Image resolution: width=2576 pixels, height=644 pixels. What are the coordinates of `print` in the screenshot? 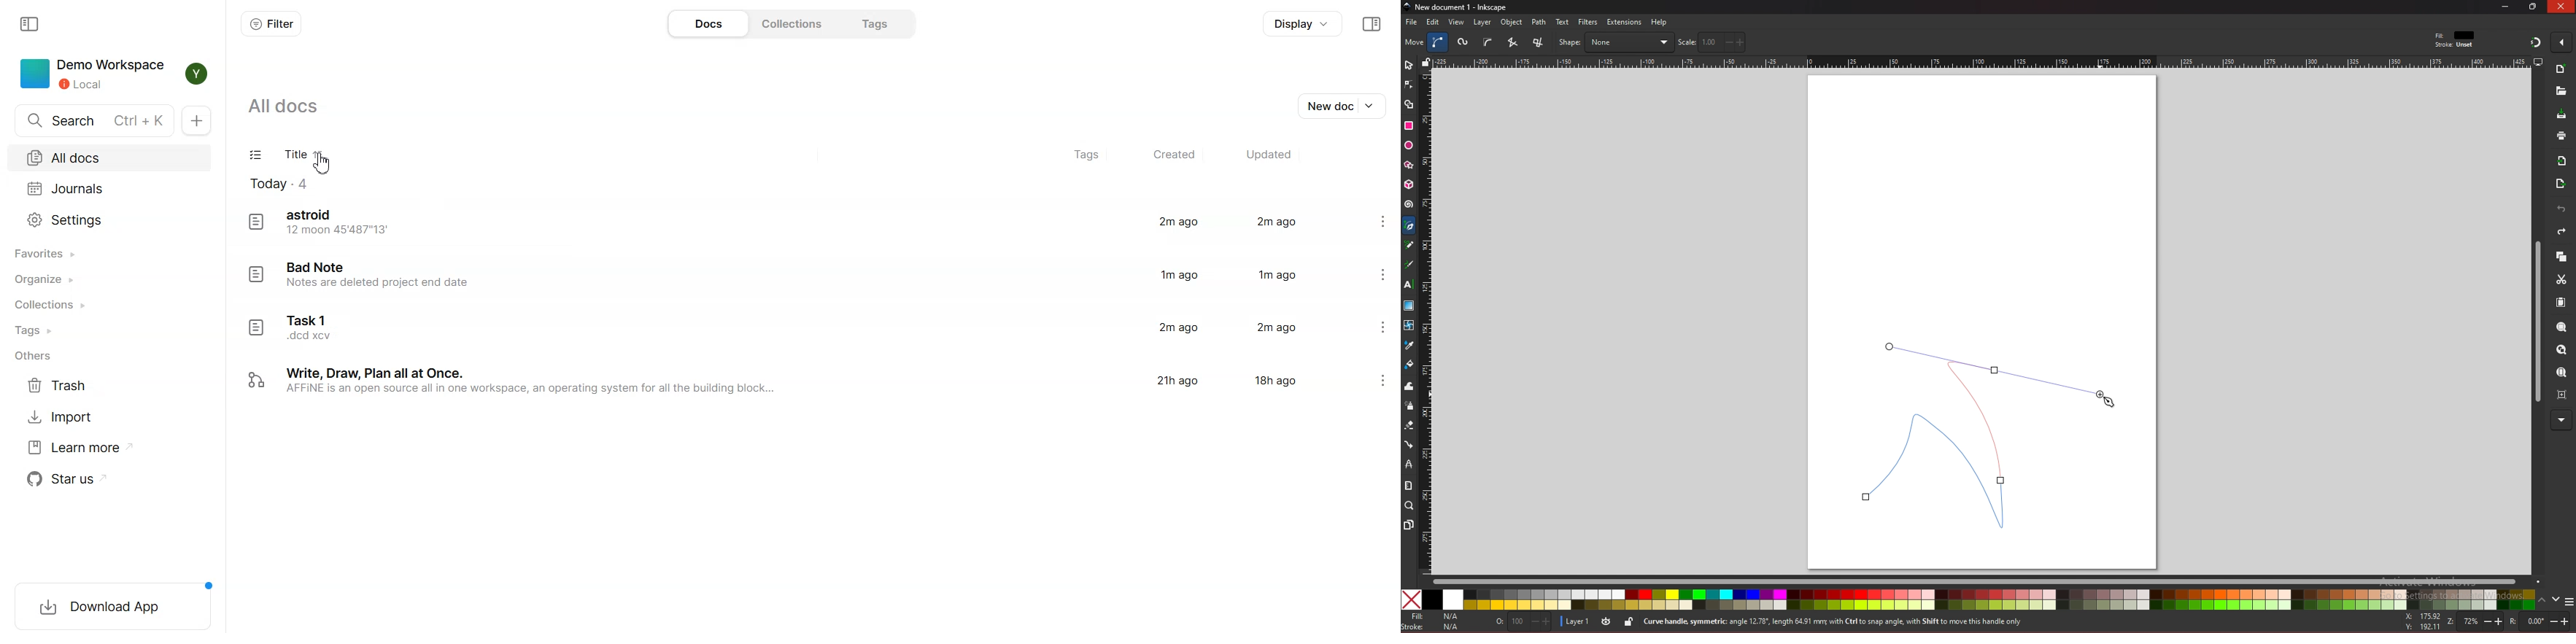 It's located at (2562, 135).